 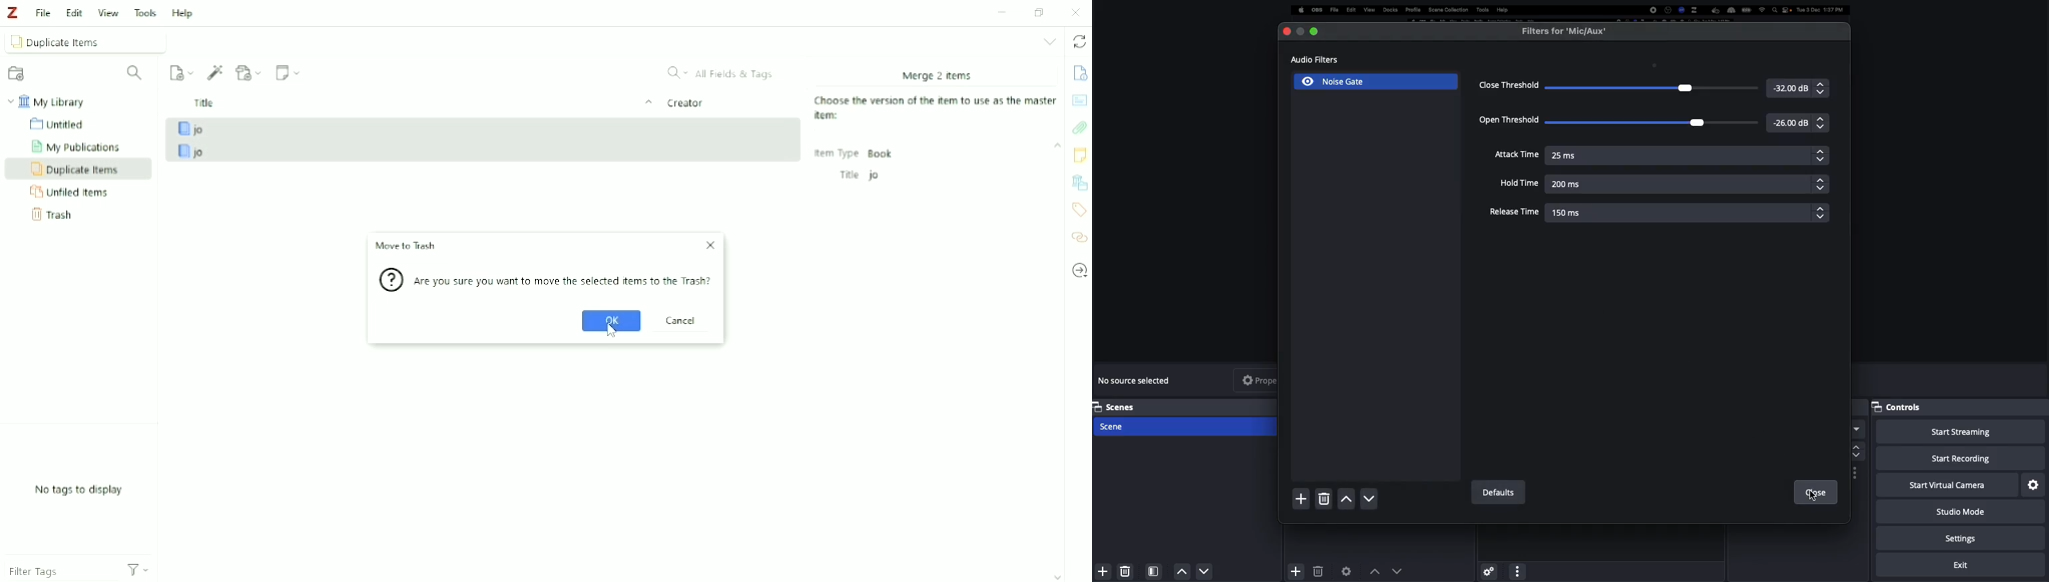 What do you see at coordinates (1205, 573) in the screenshot?
I see `Down` at bounding box center [1205, 573].